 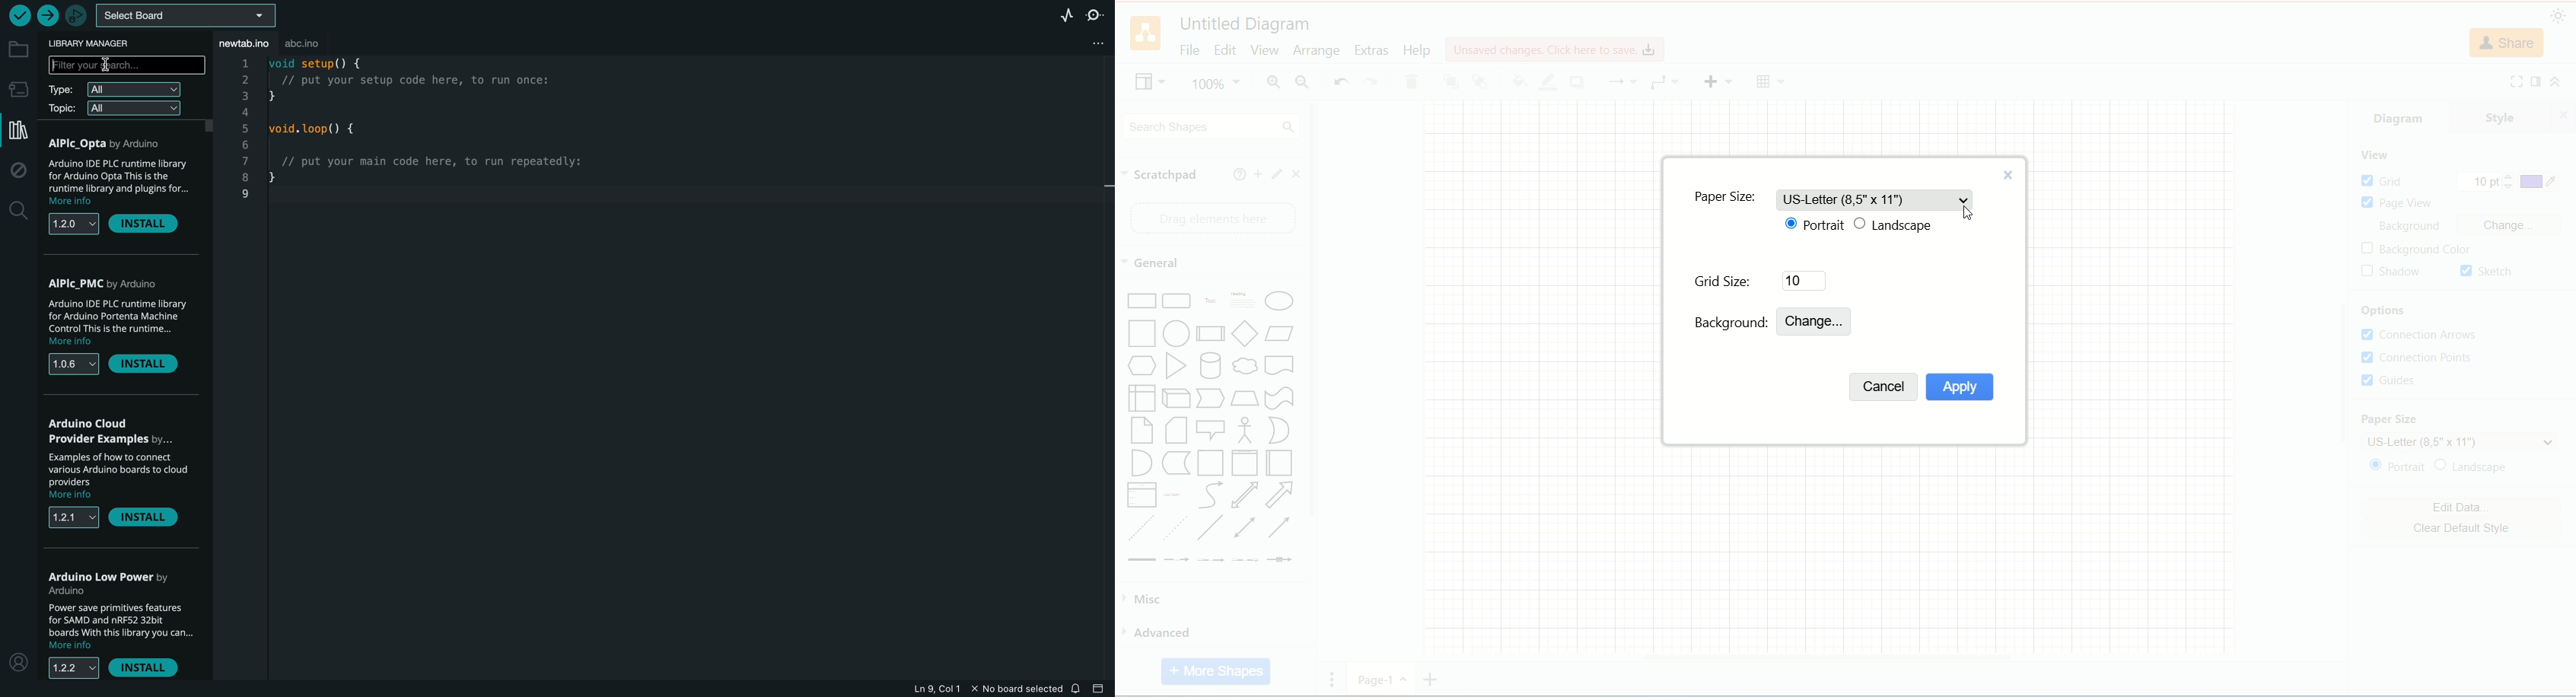 What do you see at coordinates (2425, 336) in the screenshot?
I see `connection arrows` at bounding box center [2425, 336].